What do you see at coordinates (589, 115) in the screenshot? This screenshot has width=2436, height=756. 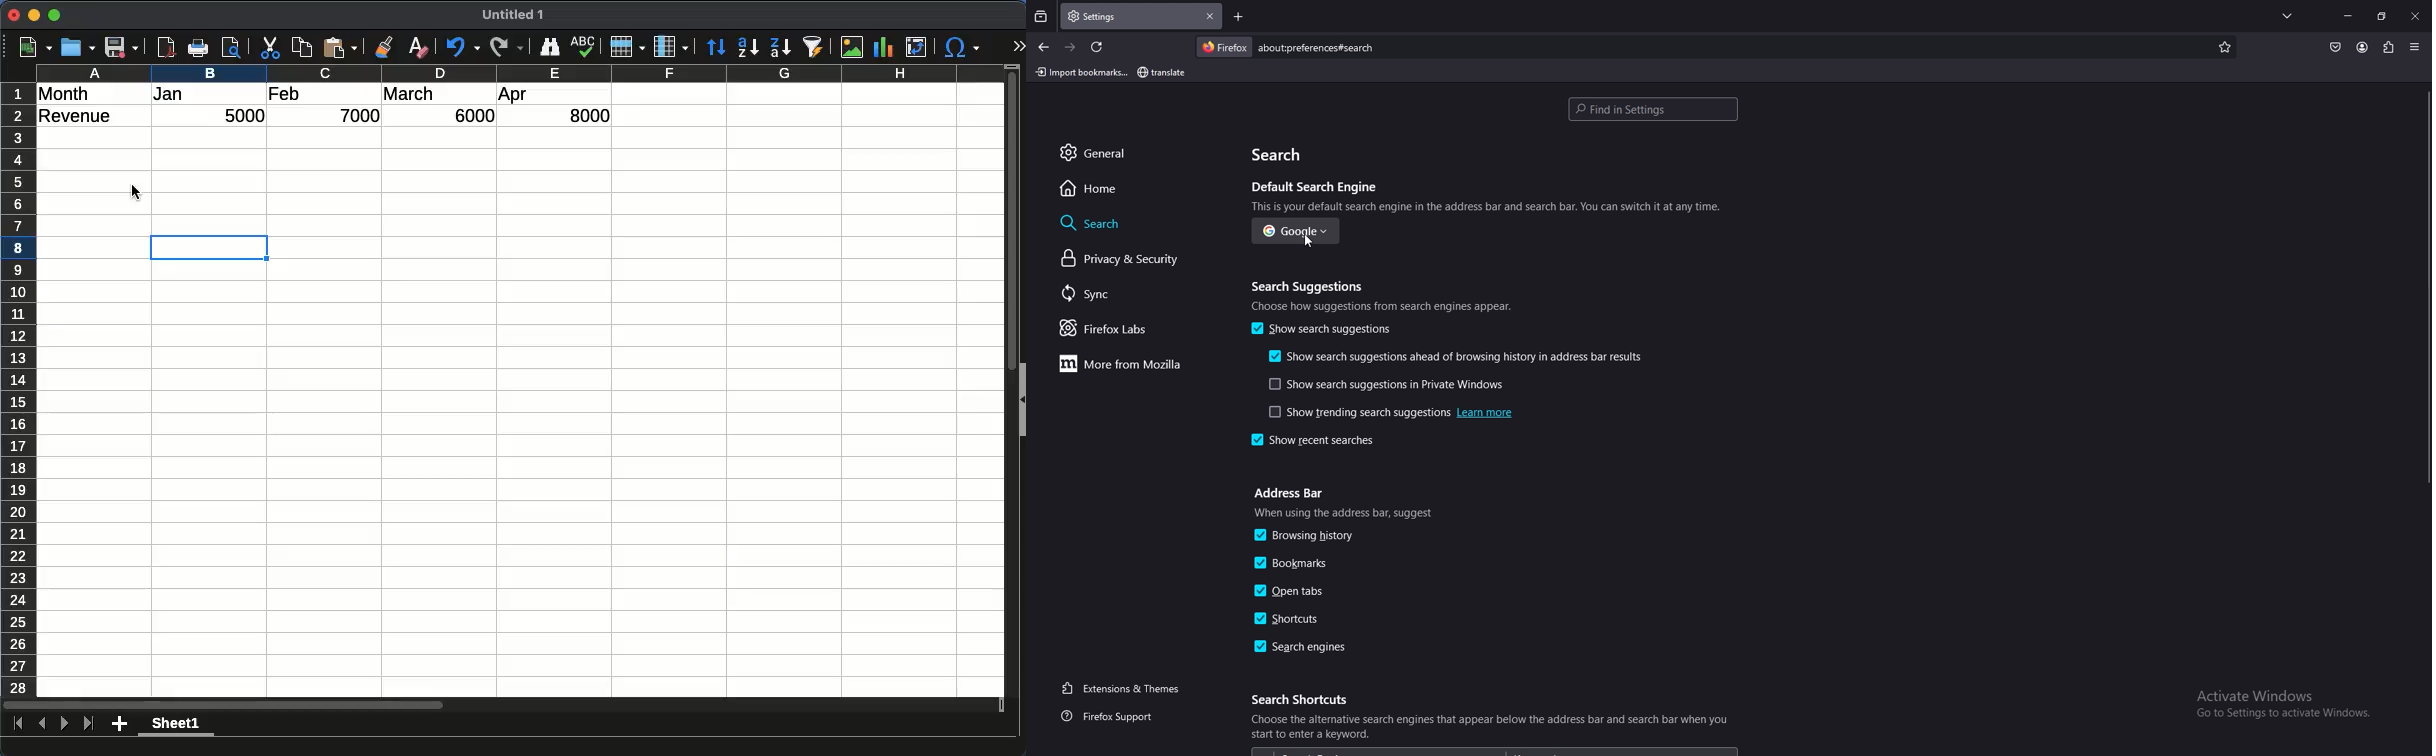 I see `8000` at bounding box center [589, 115].